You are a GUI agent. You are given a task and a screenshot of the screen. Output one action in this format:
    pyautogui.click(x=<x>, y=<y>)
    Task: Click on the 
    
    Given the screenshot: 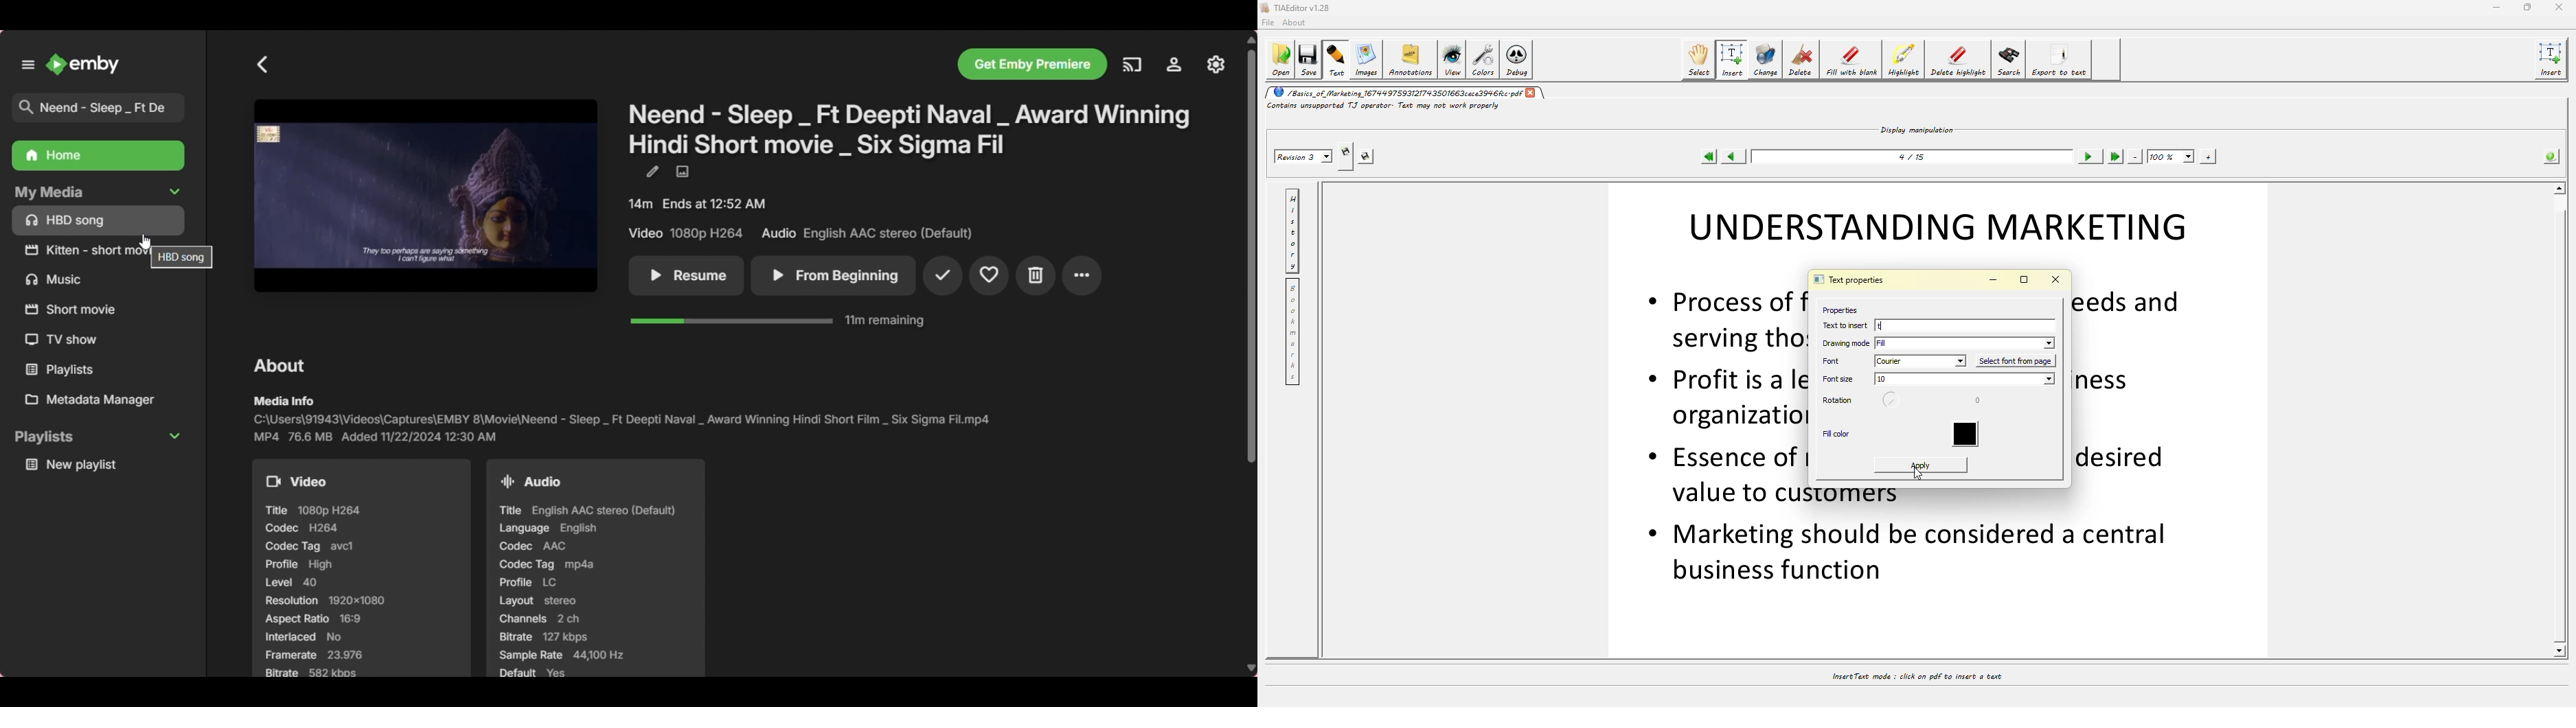 What is the action you would take?
    pyautogui.click(x=65, y=340)
    